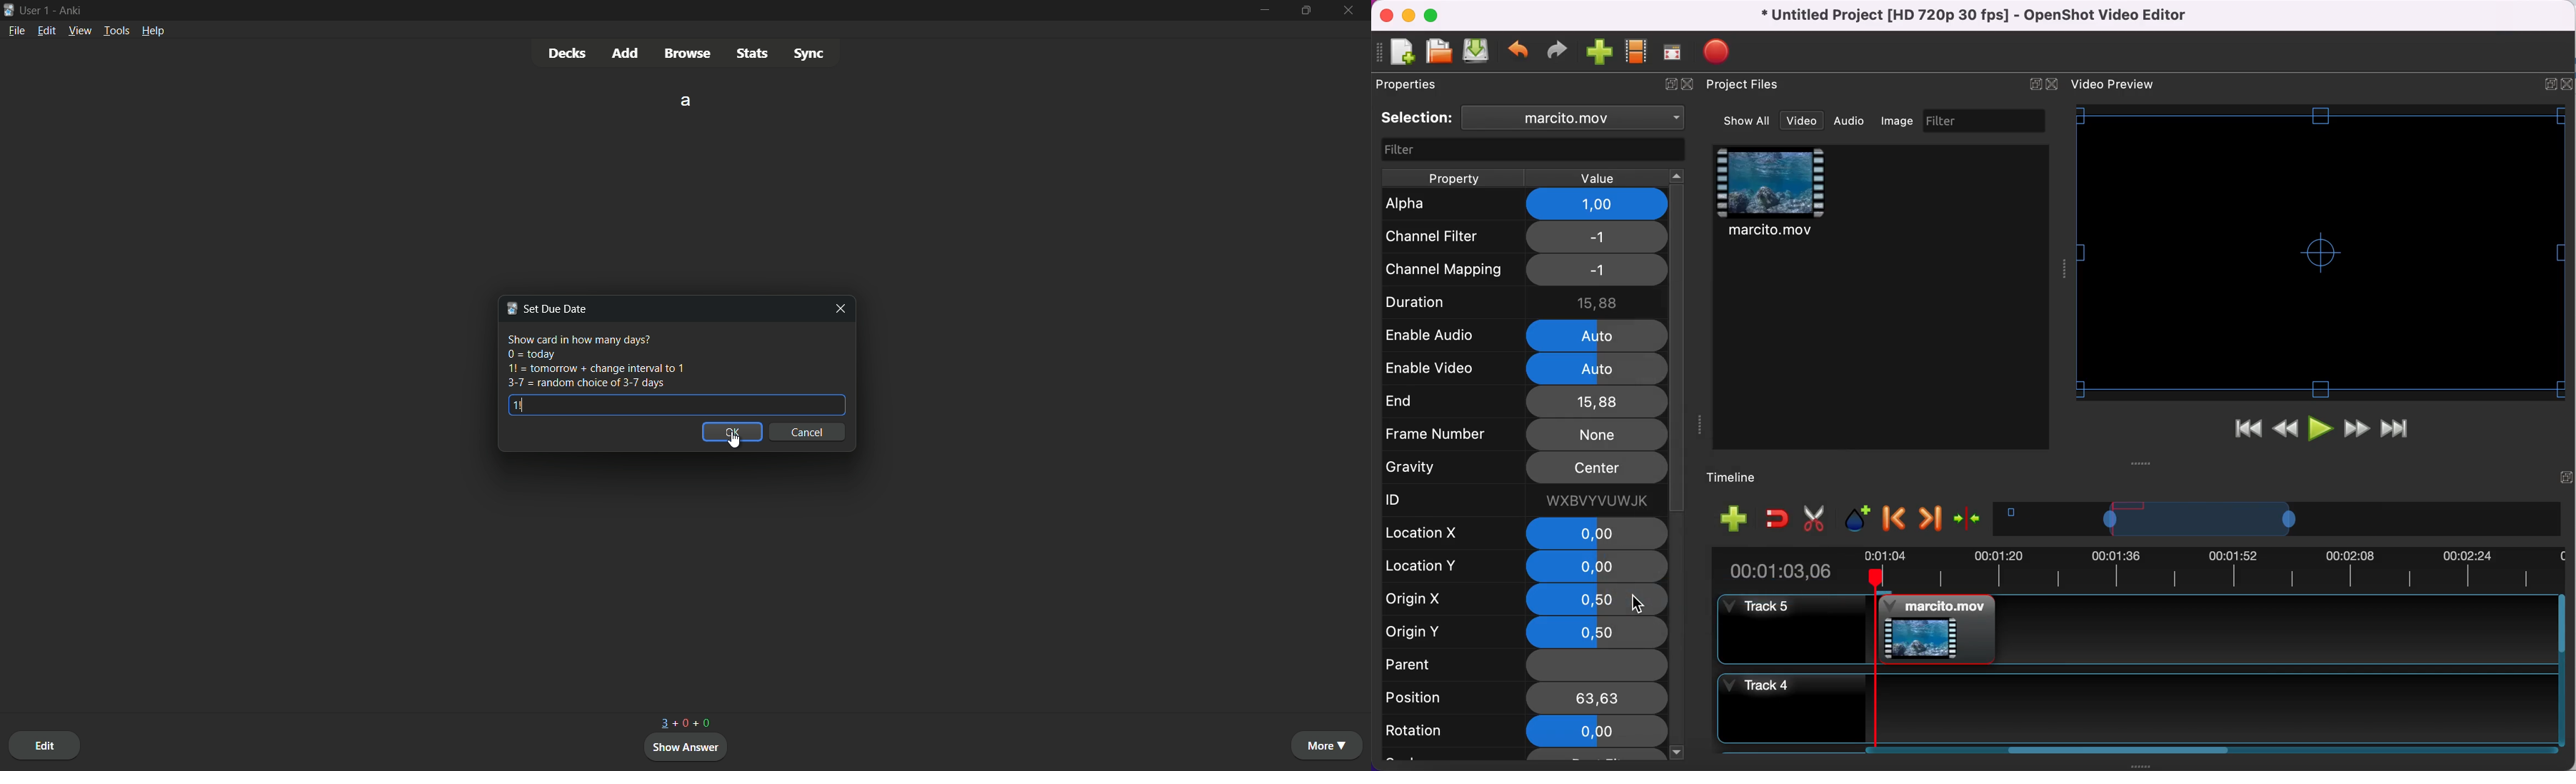 The width and height of the screenshot is (2576, 784). I want to click on title, so click(1978, 16).